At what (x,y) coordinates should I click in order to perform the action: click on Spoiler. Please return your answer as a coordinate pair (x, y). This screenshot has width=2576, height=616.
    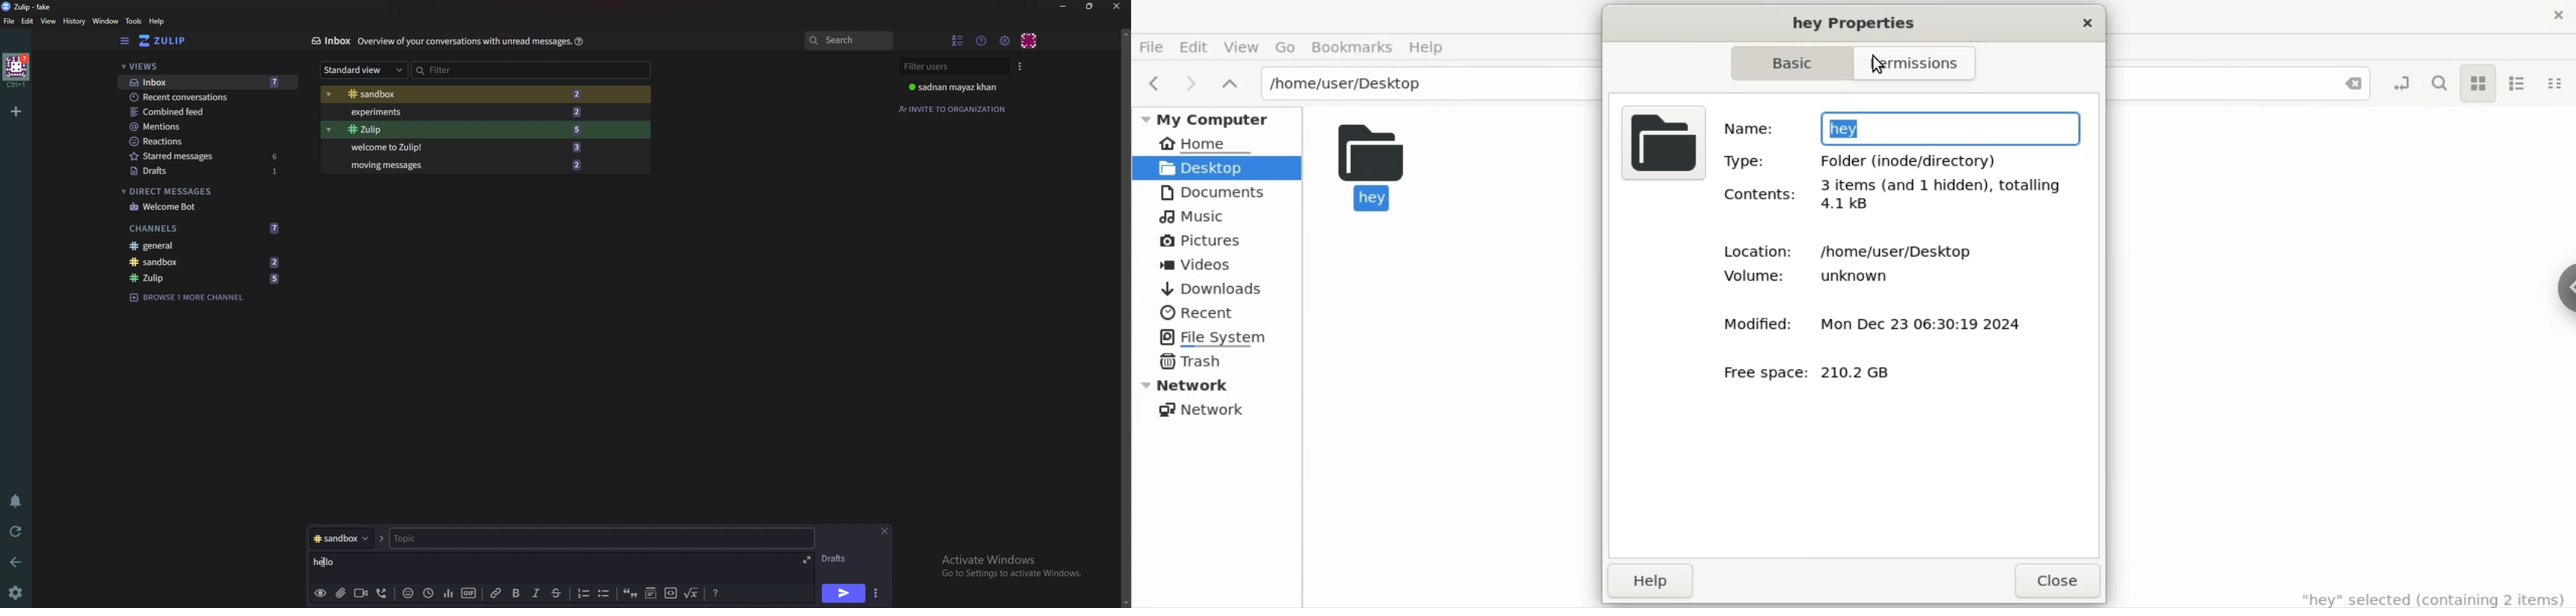
    Looking at the image, I should click on (650, 593).